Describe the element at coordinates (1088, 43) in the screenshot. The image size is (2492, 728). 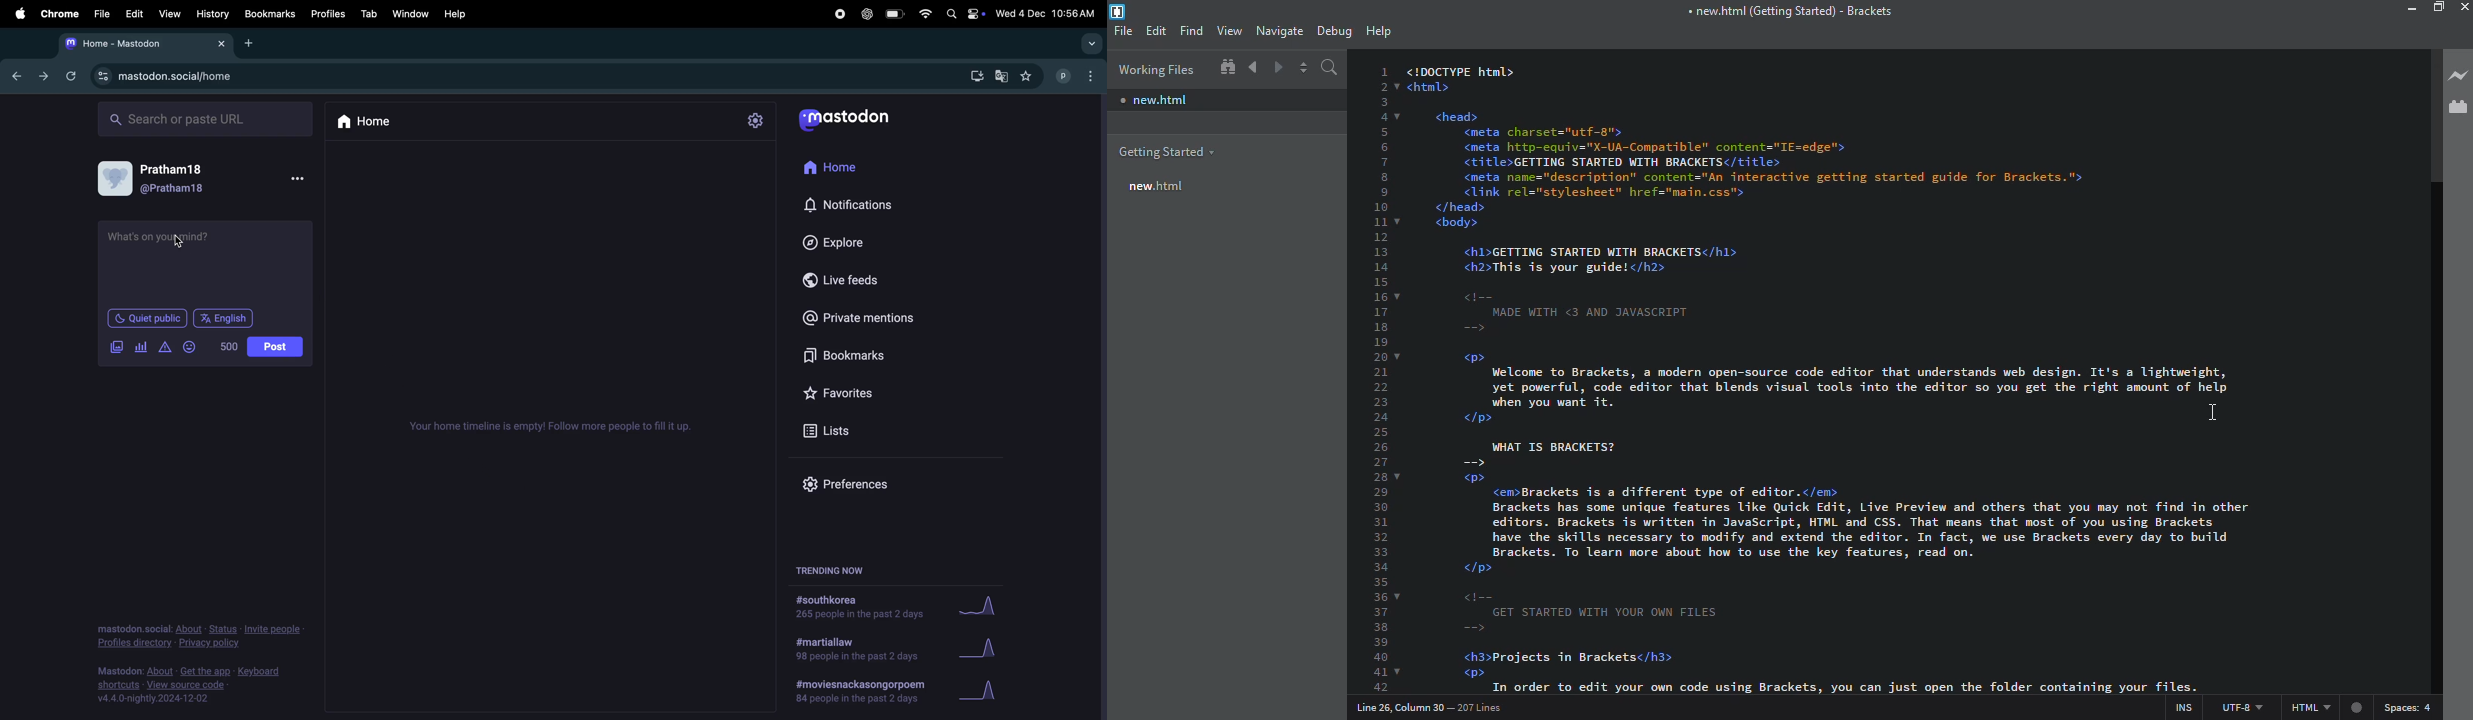
I see `drop down` at that location.